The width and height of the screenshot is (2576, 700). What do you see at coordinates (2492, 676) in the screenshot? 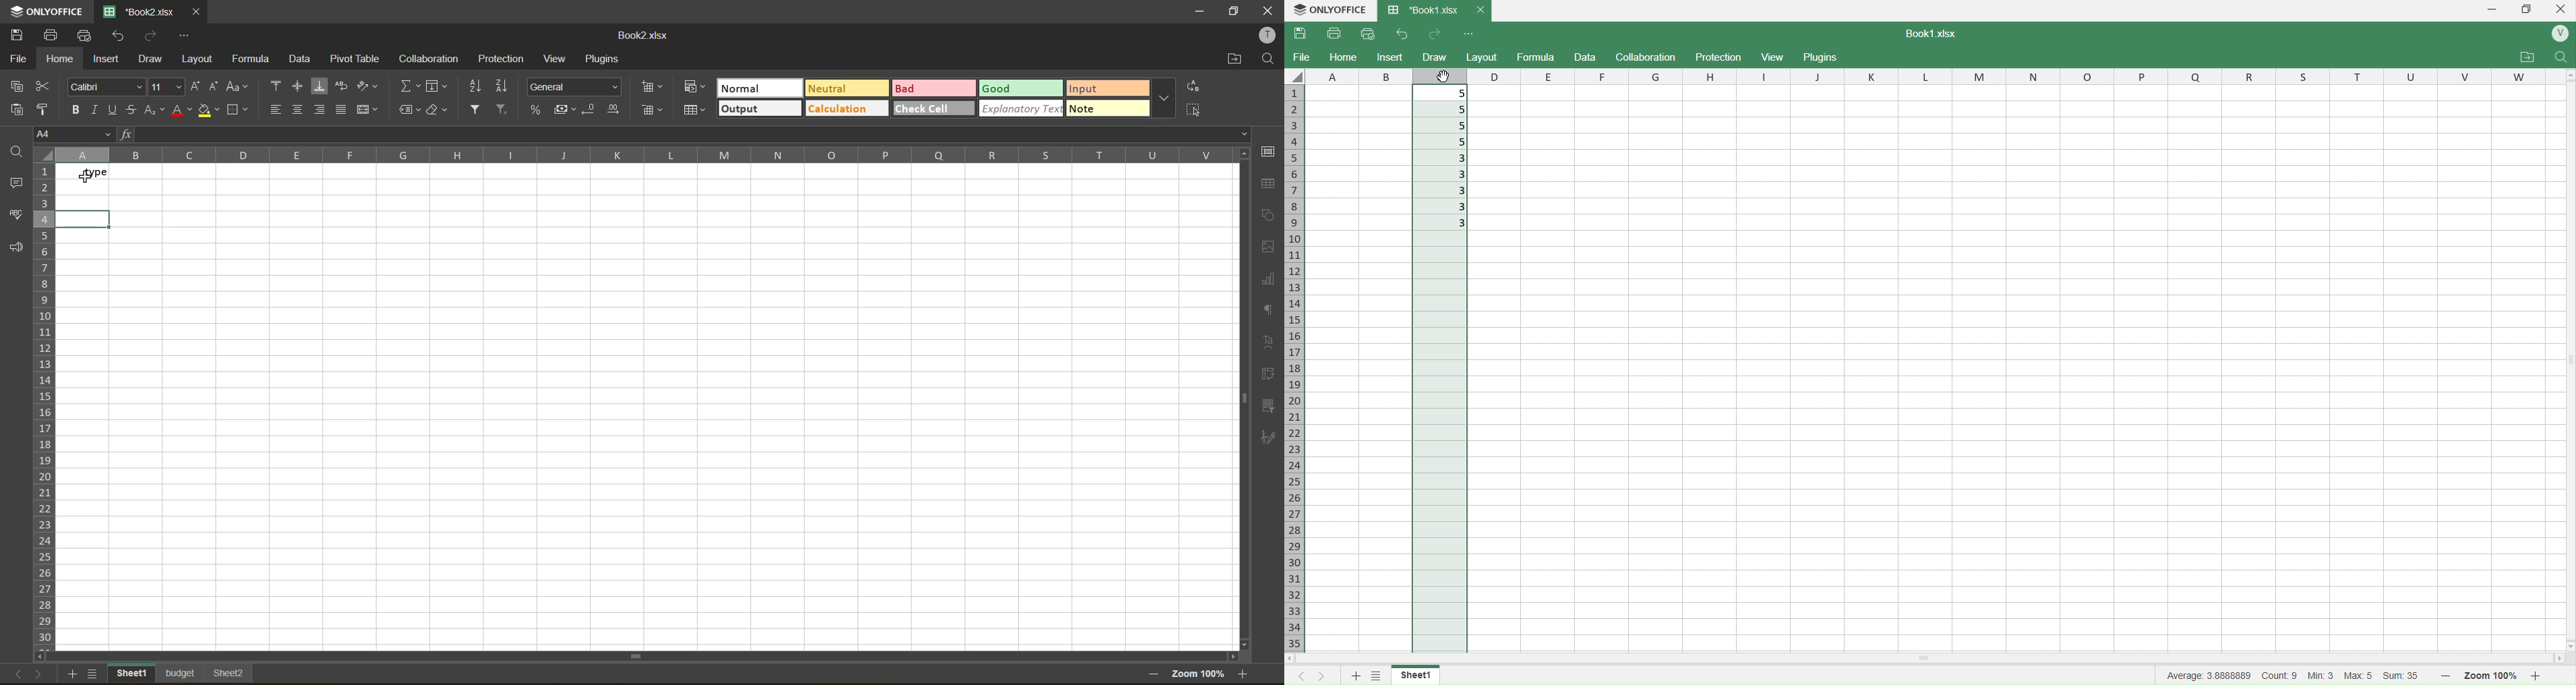
I see `Zoom` at bounding box center [2492, 676].